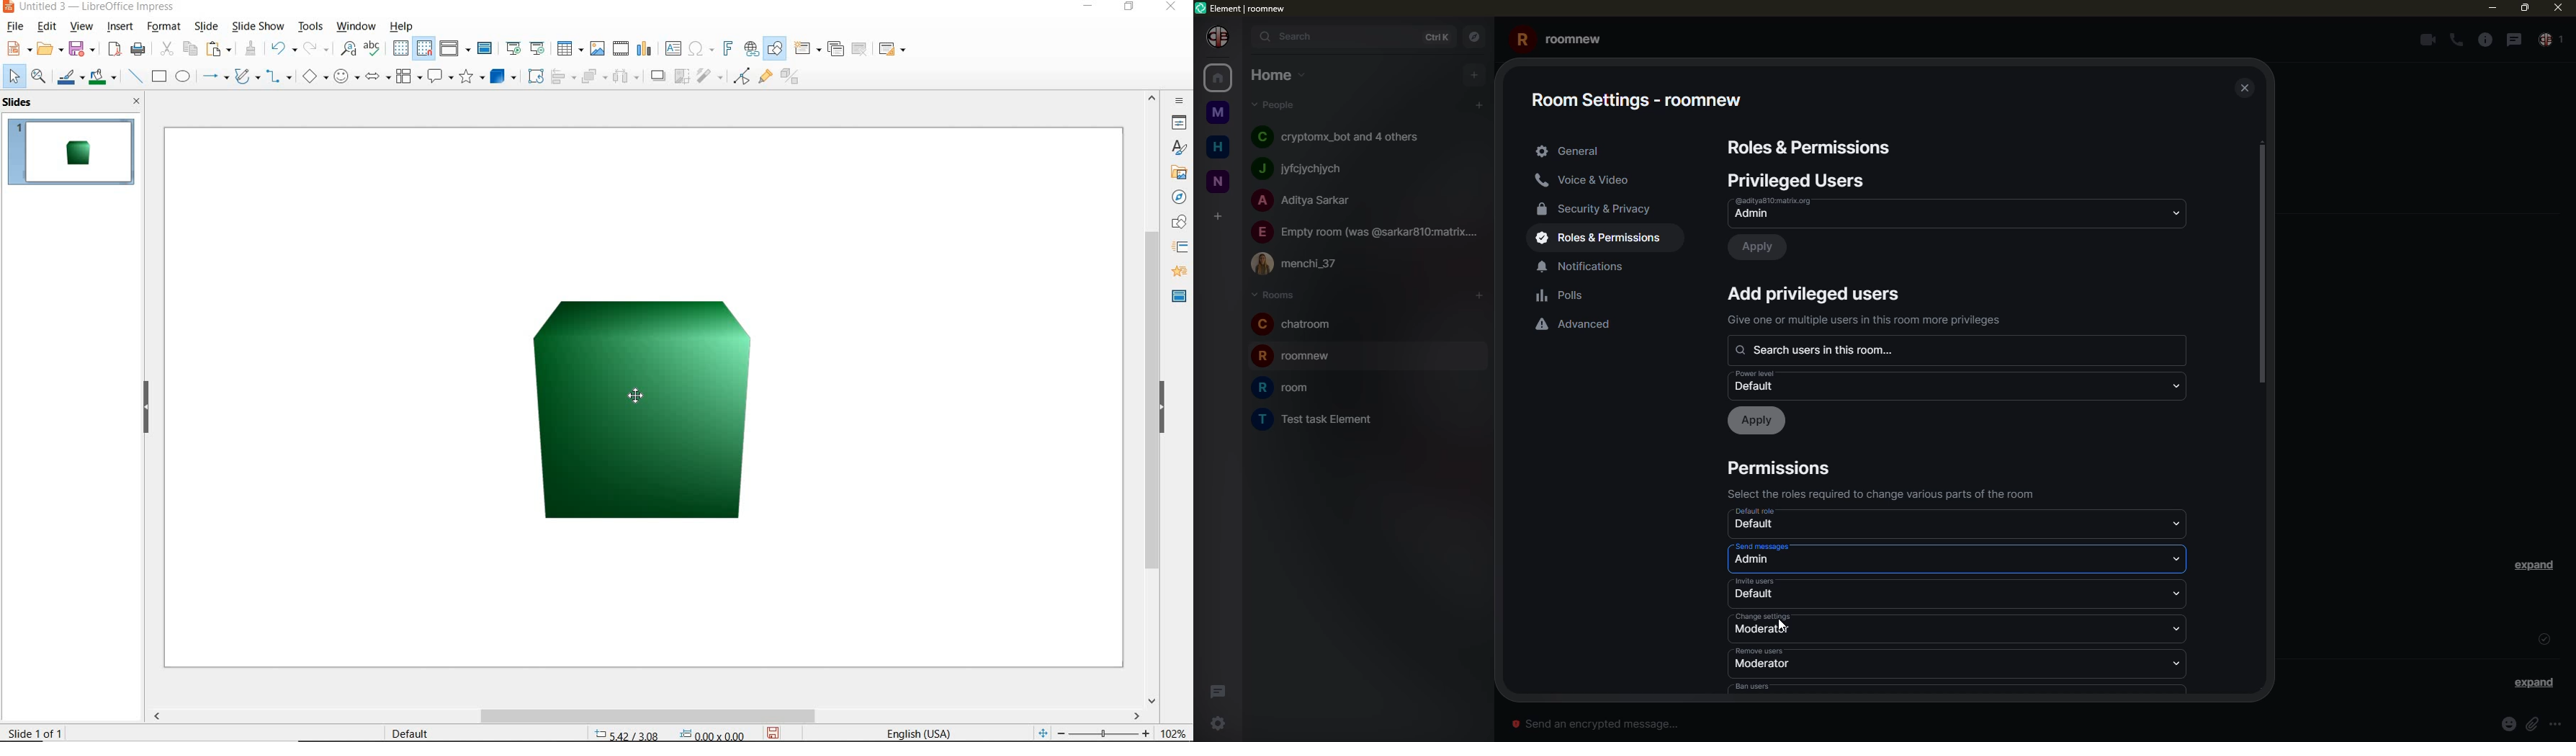 This screenshot has height=756, width=2576. Describe the element at coordinates (1759, 421) in the screenshot. I see `apply` at that location.